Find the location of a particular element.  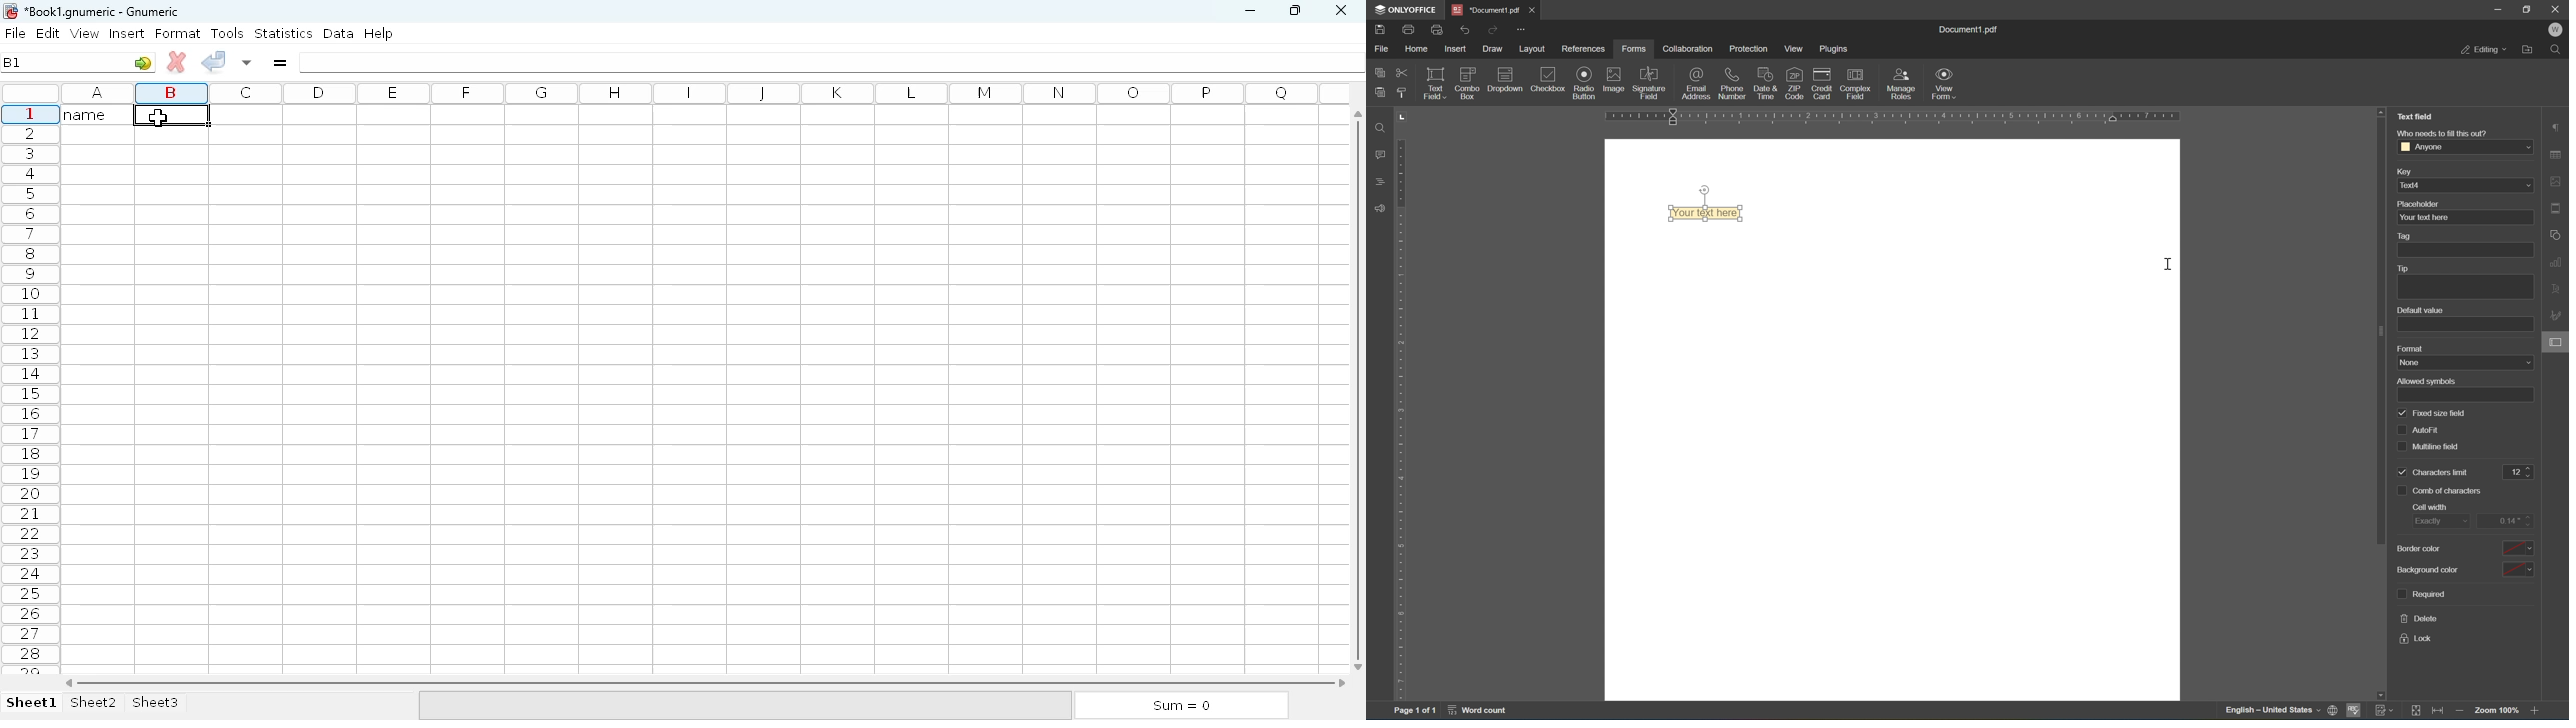

title is located at coordinates (103, 12).